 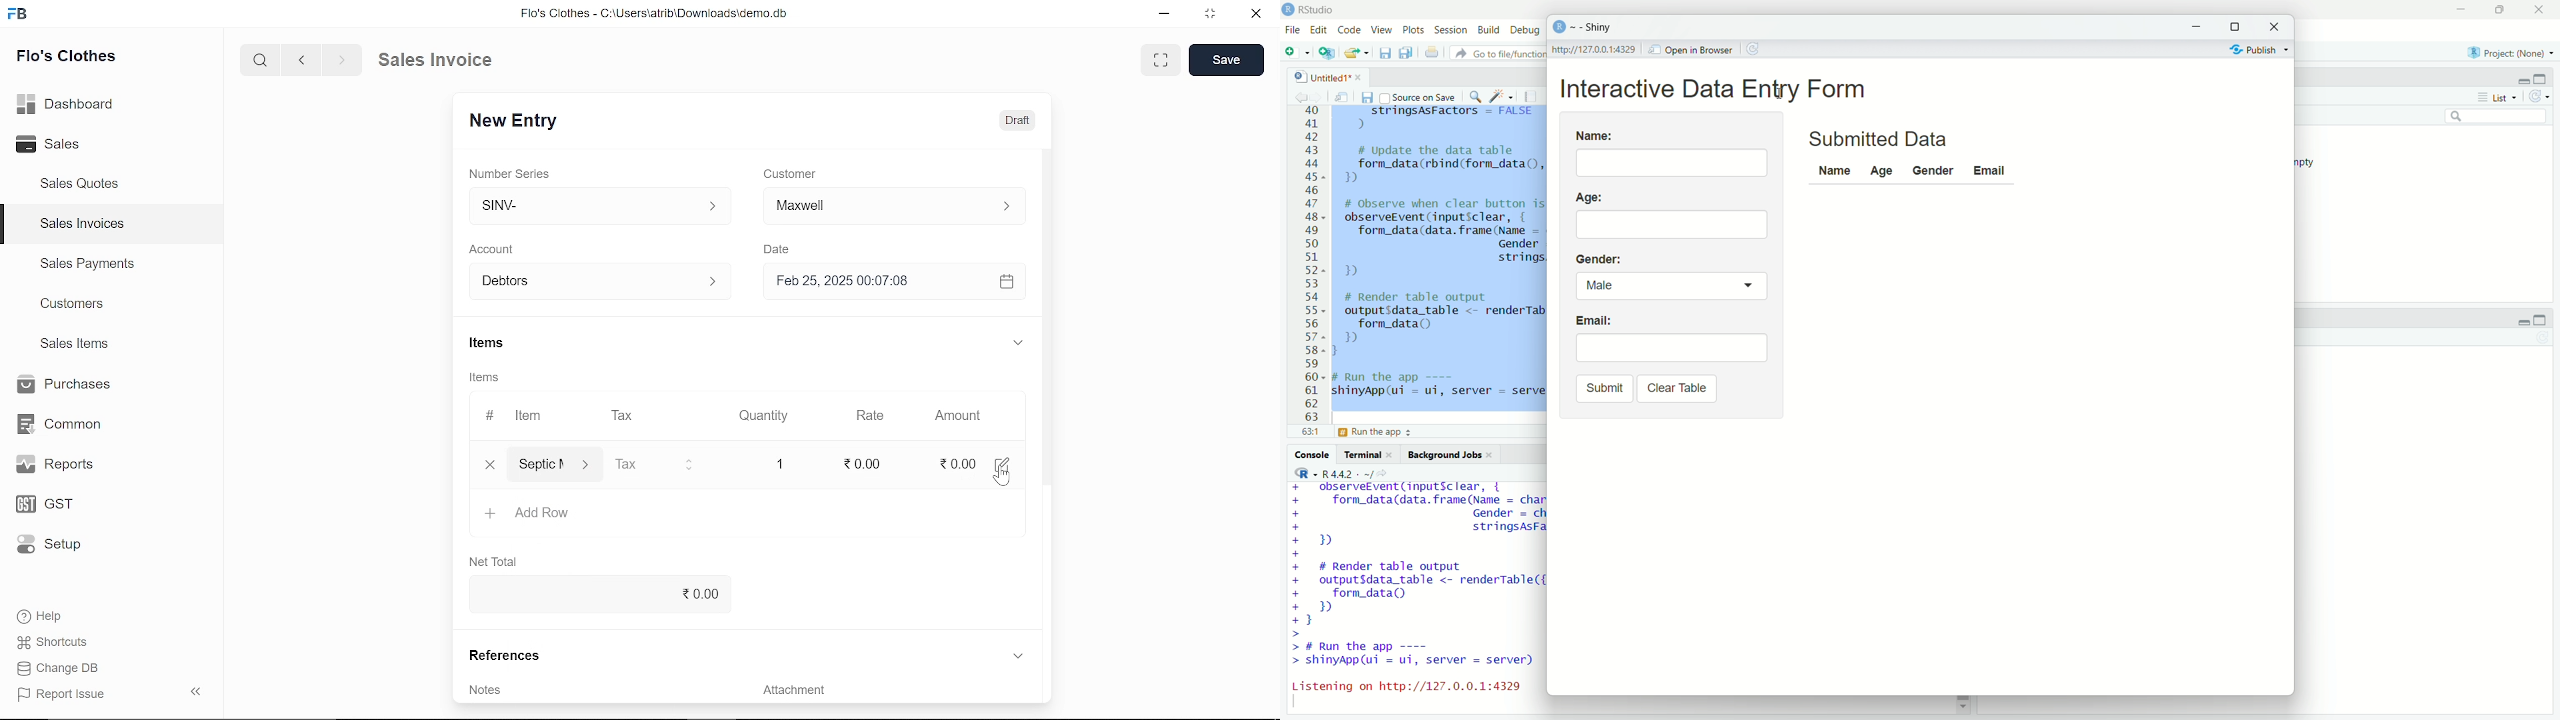 What do you see at coordinates (263, 61) in the screenshot?
I see `search` at bounding box center [263, 61].